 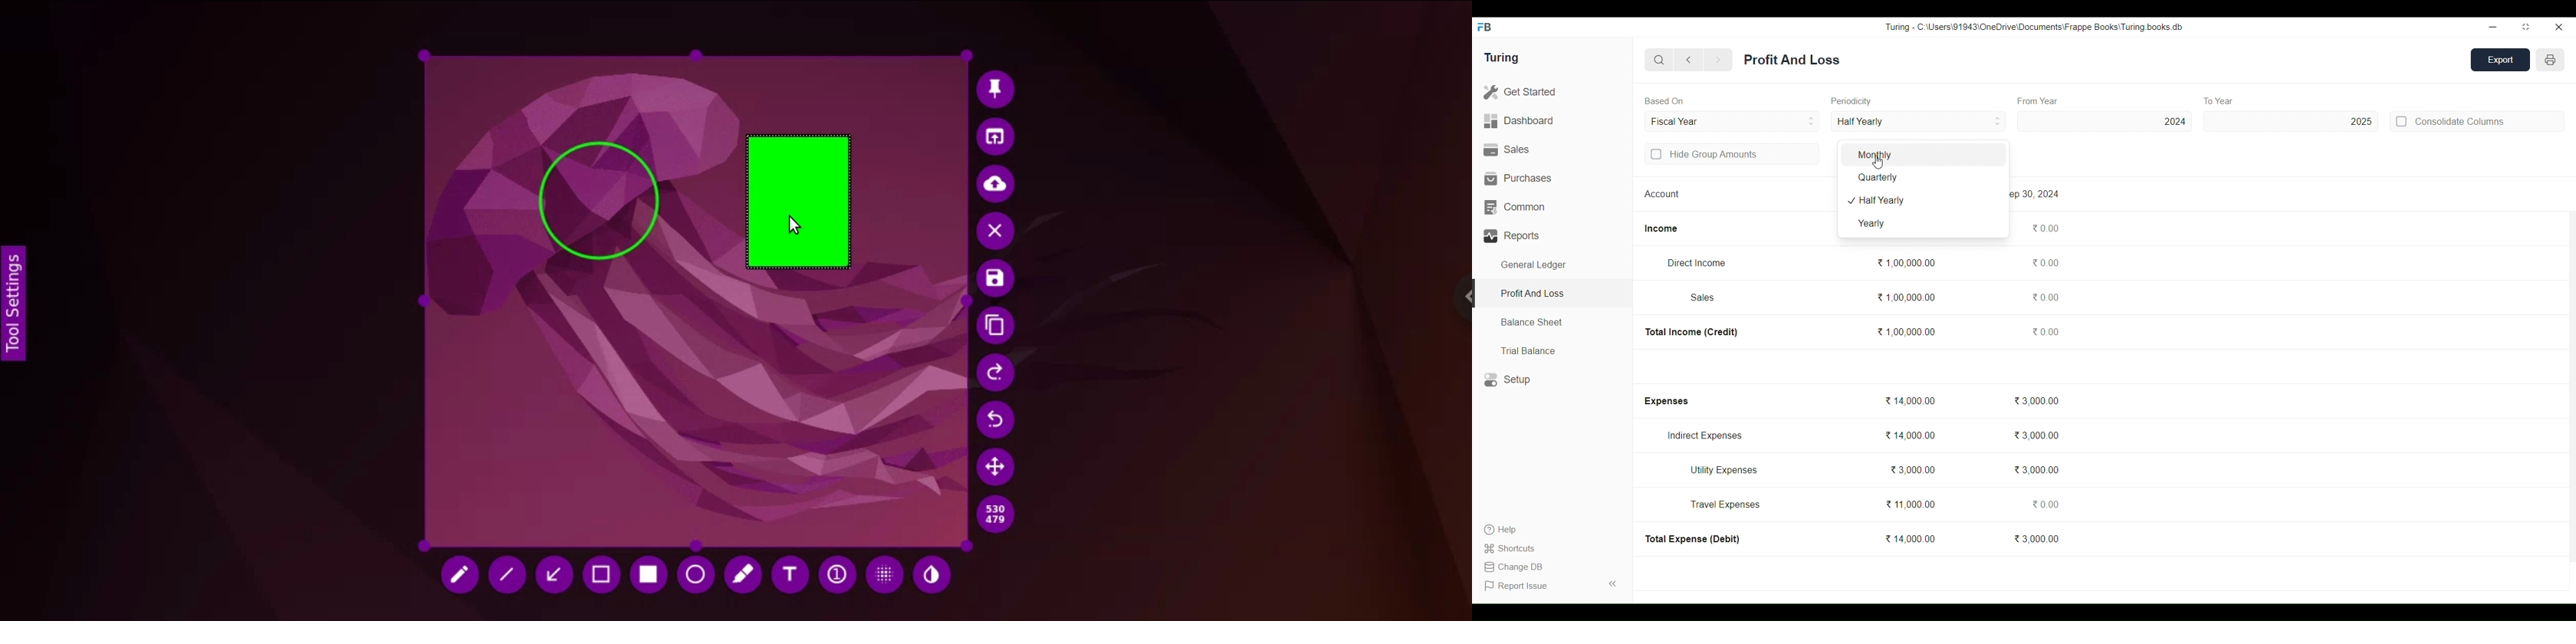 What do you see at coordinates (2526, 27) in the screenshot?
I see `Change dimension` at bounding box center [2526, 27].